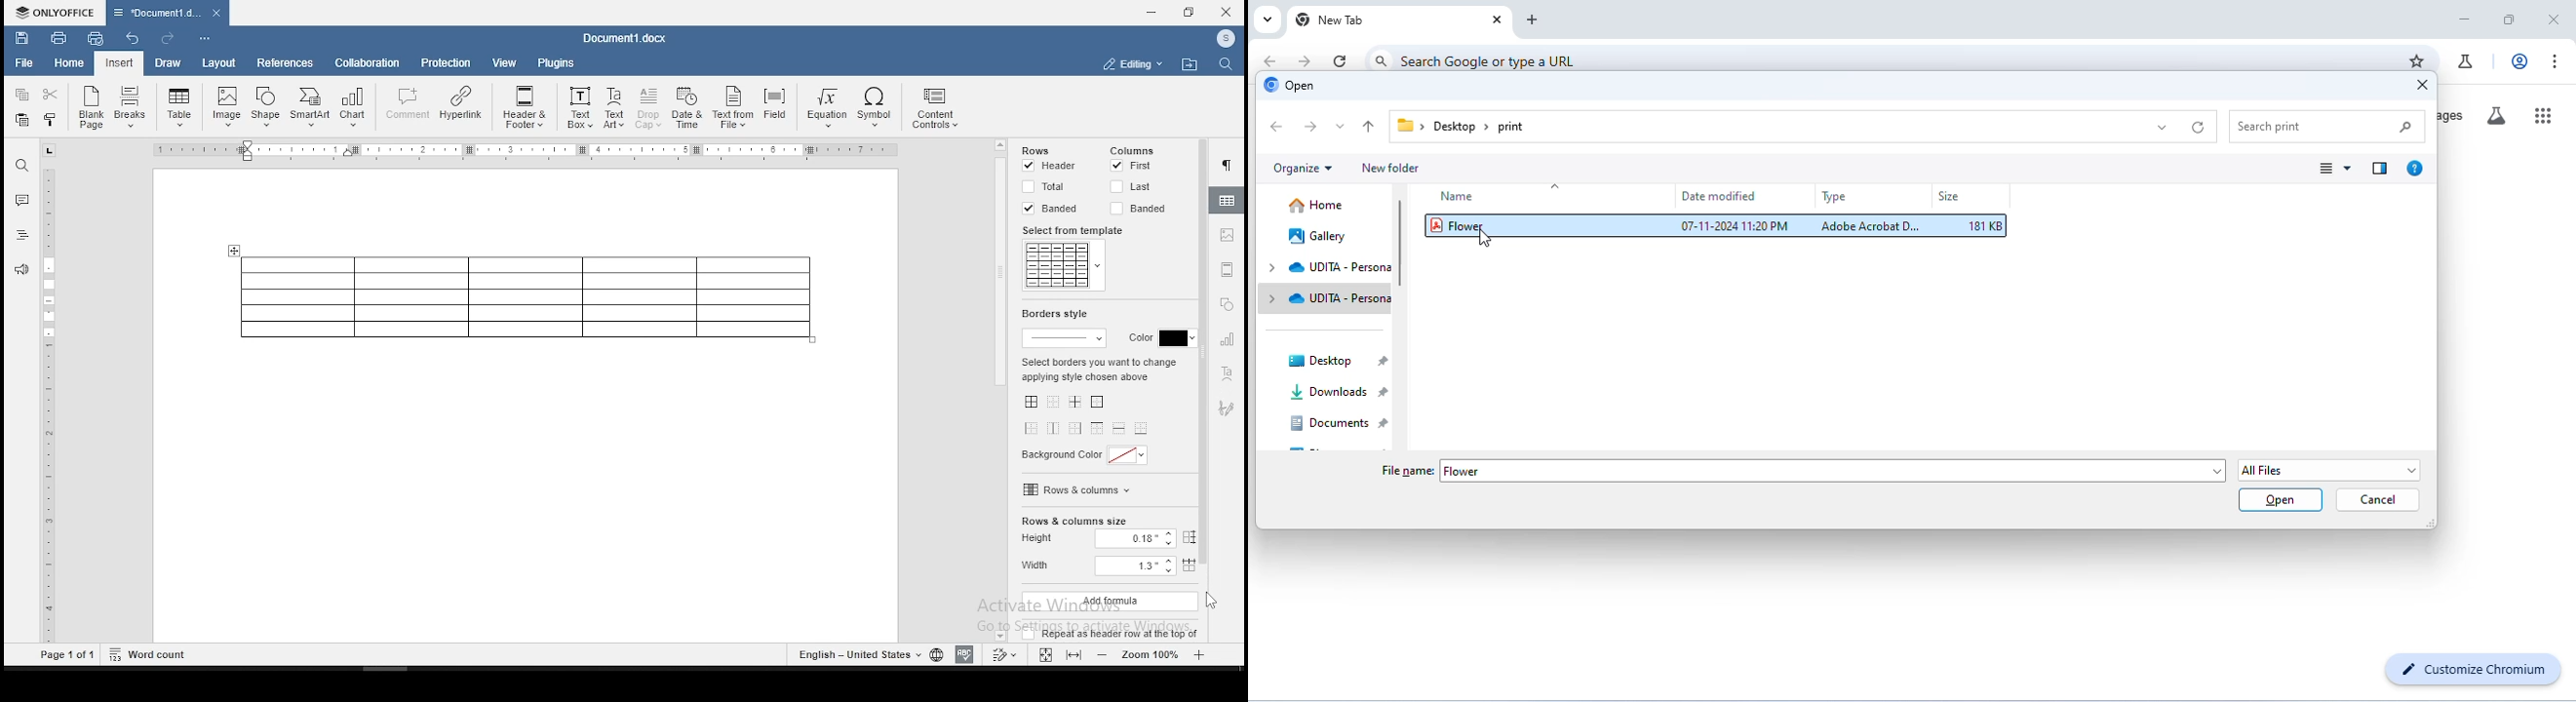  Describe the element at coordinates (1318, 237) in the screenshot. I see `gallery` at that location.